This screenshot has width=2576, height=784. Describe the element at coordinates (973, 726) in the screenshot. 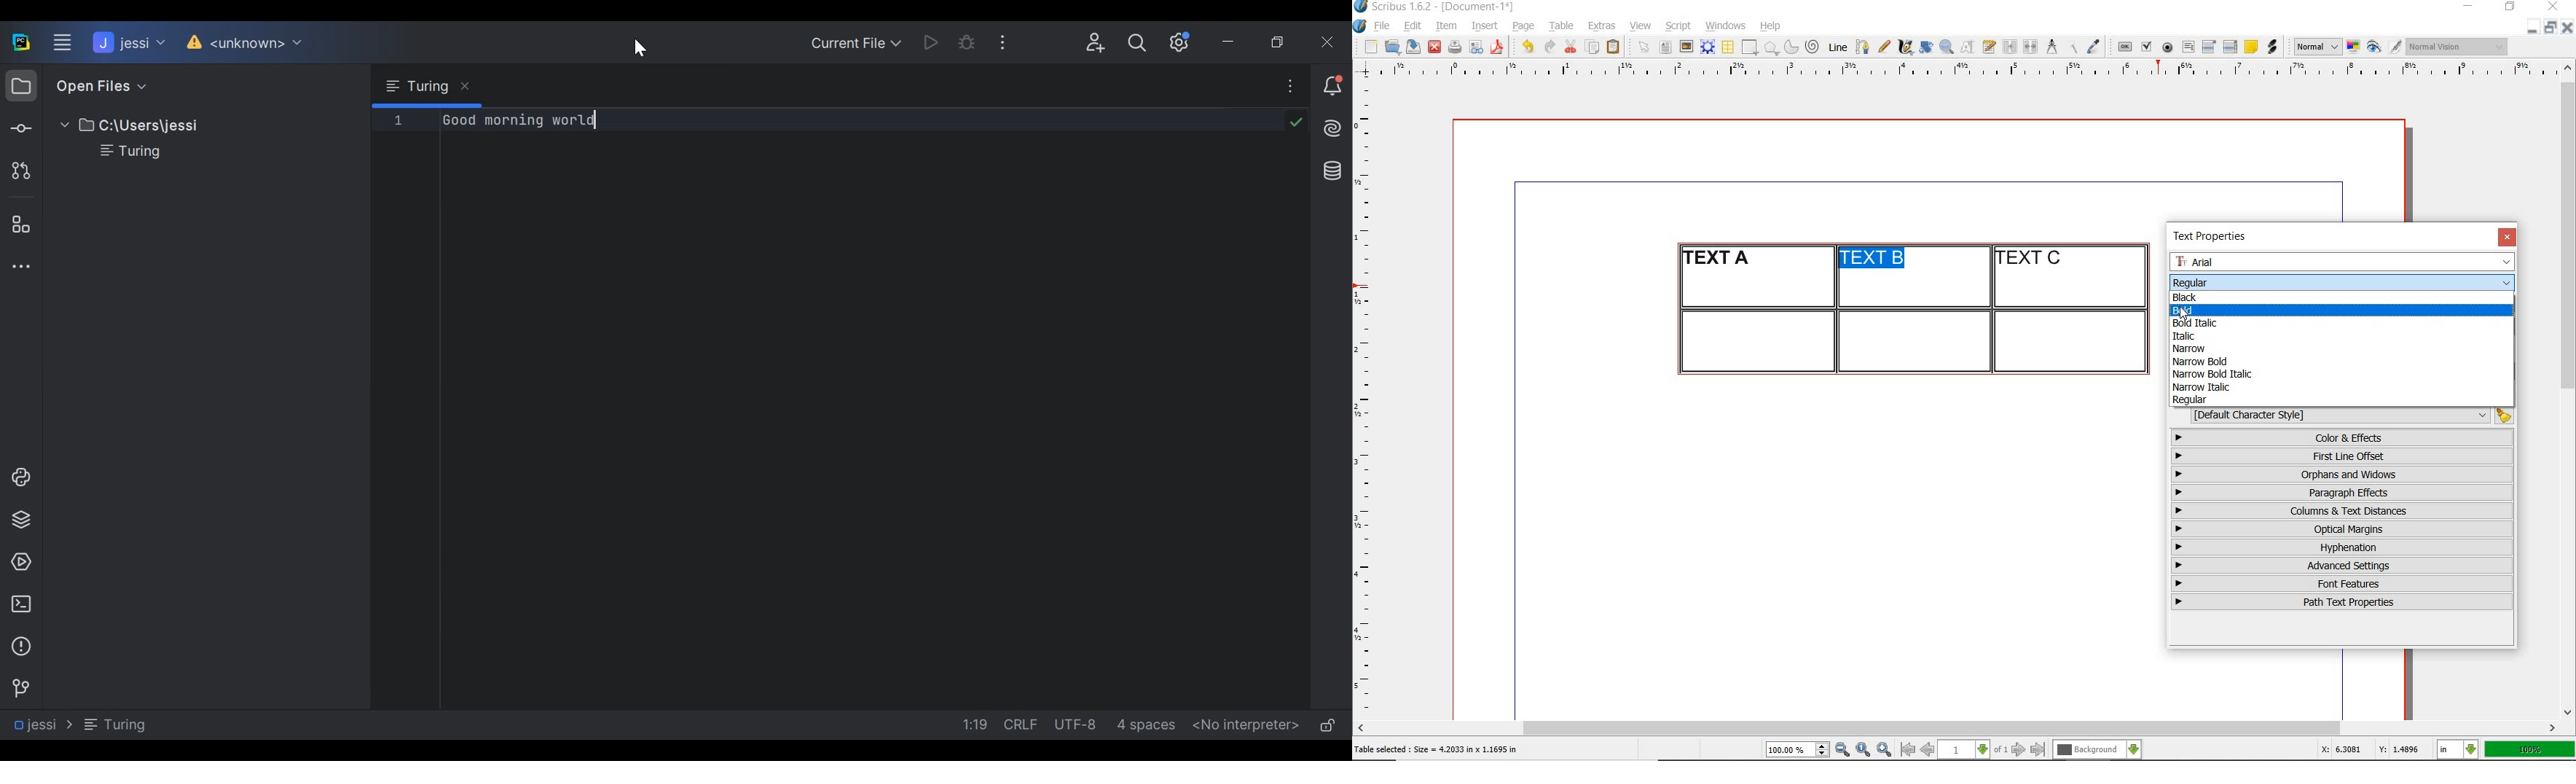

I see `Line Column` at that location.